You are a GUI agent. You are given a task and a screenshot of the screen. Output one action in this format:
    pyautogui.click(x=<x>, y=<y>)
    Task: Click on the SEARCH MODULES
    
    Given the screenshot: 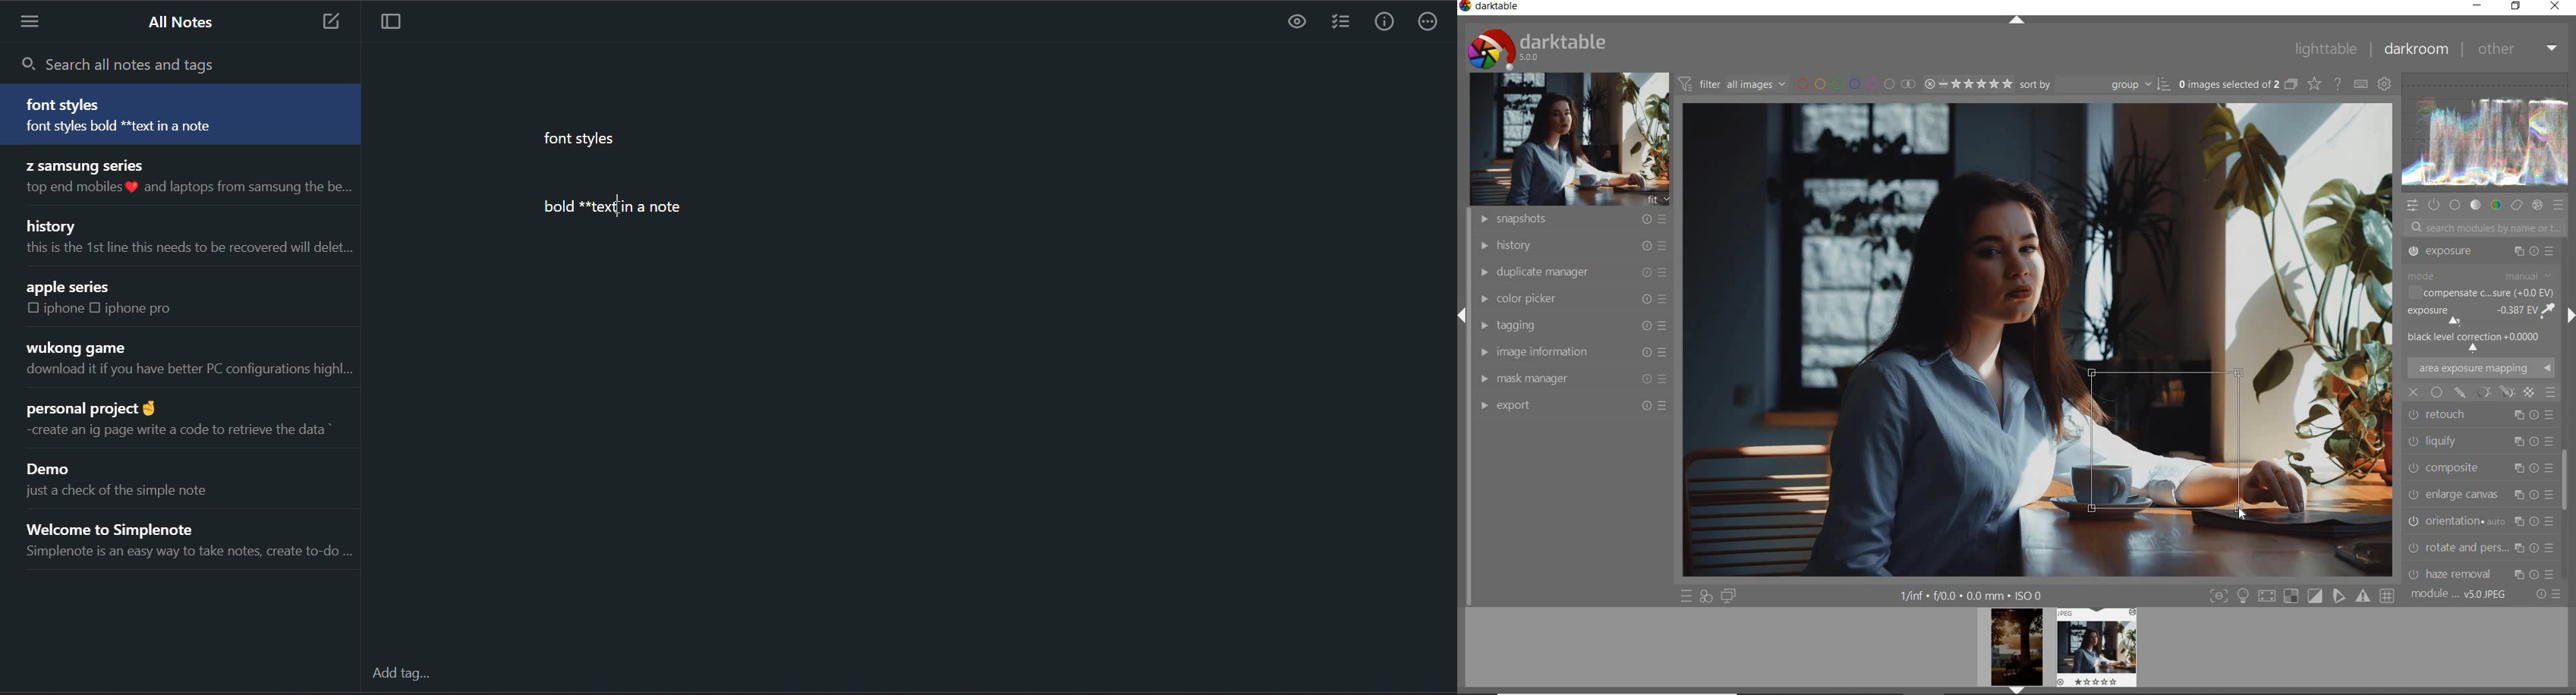 What is the action you would take?
    pyautogui.click(x=2485, y=228)
    